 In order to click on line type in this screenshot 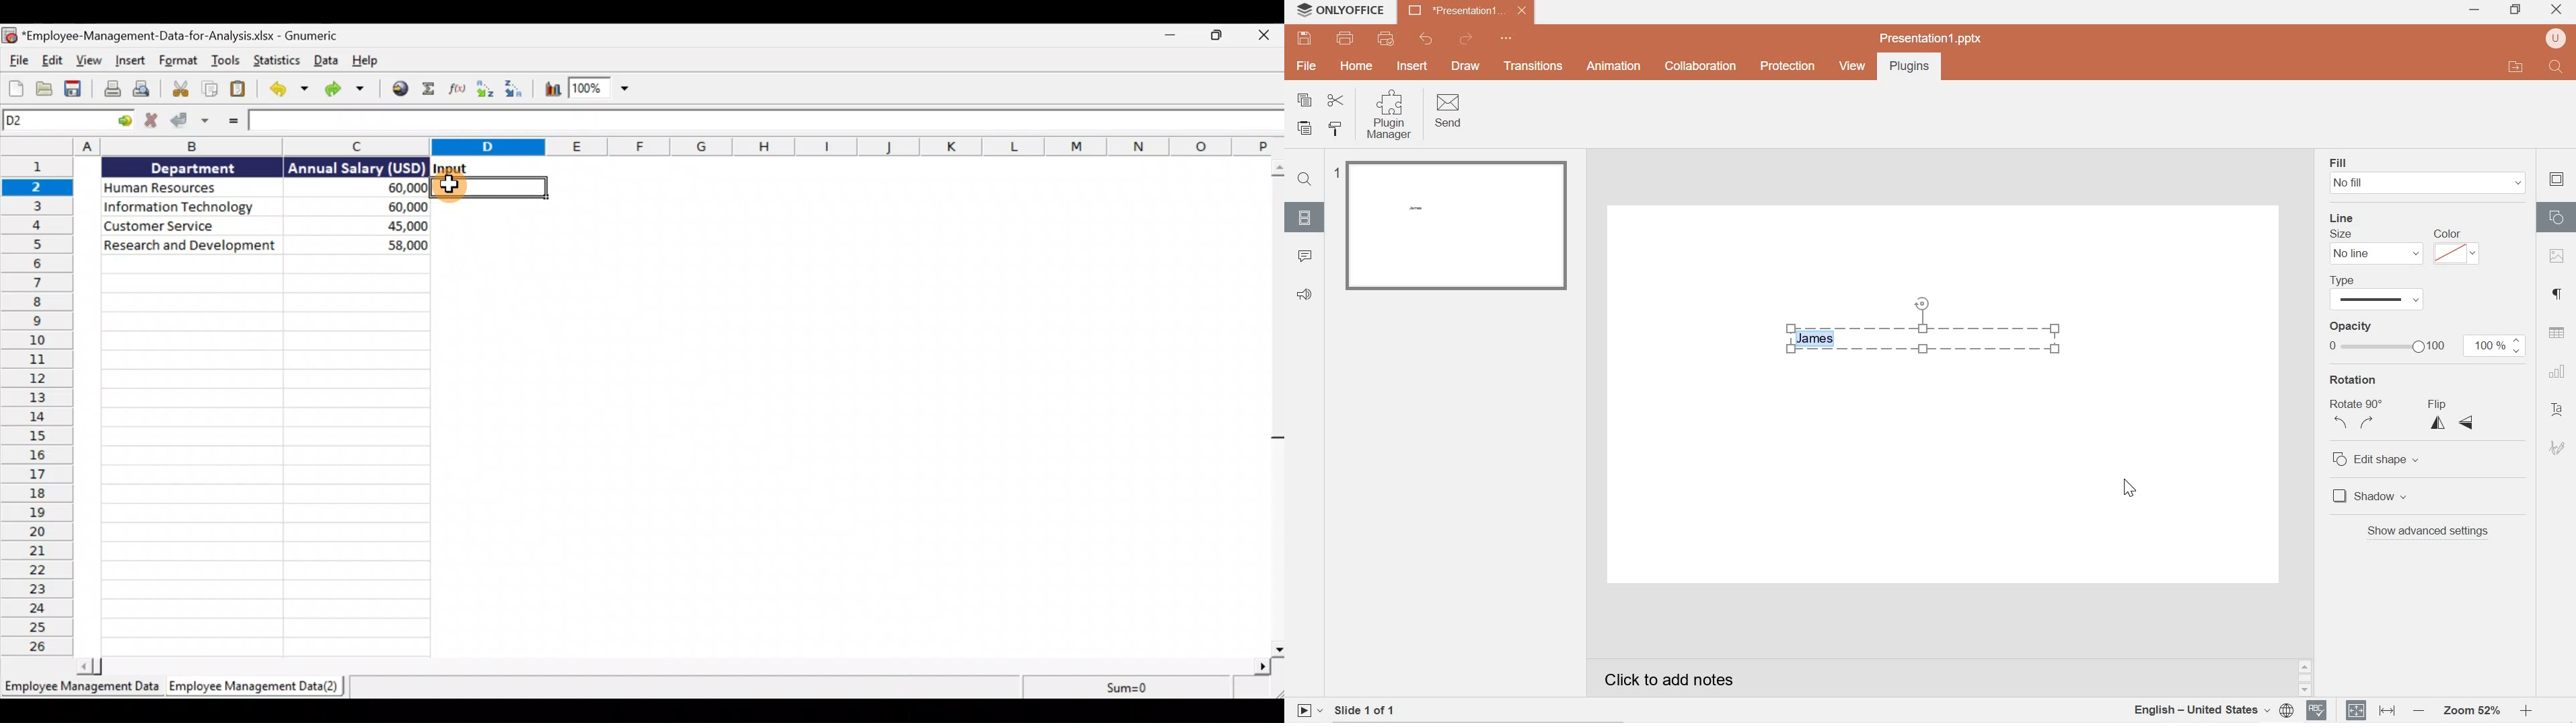, I will do `click(2374, 291)`.